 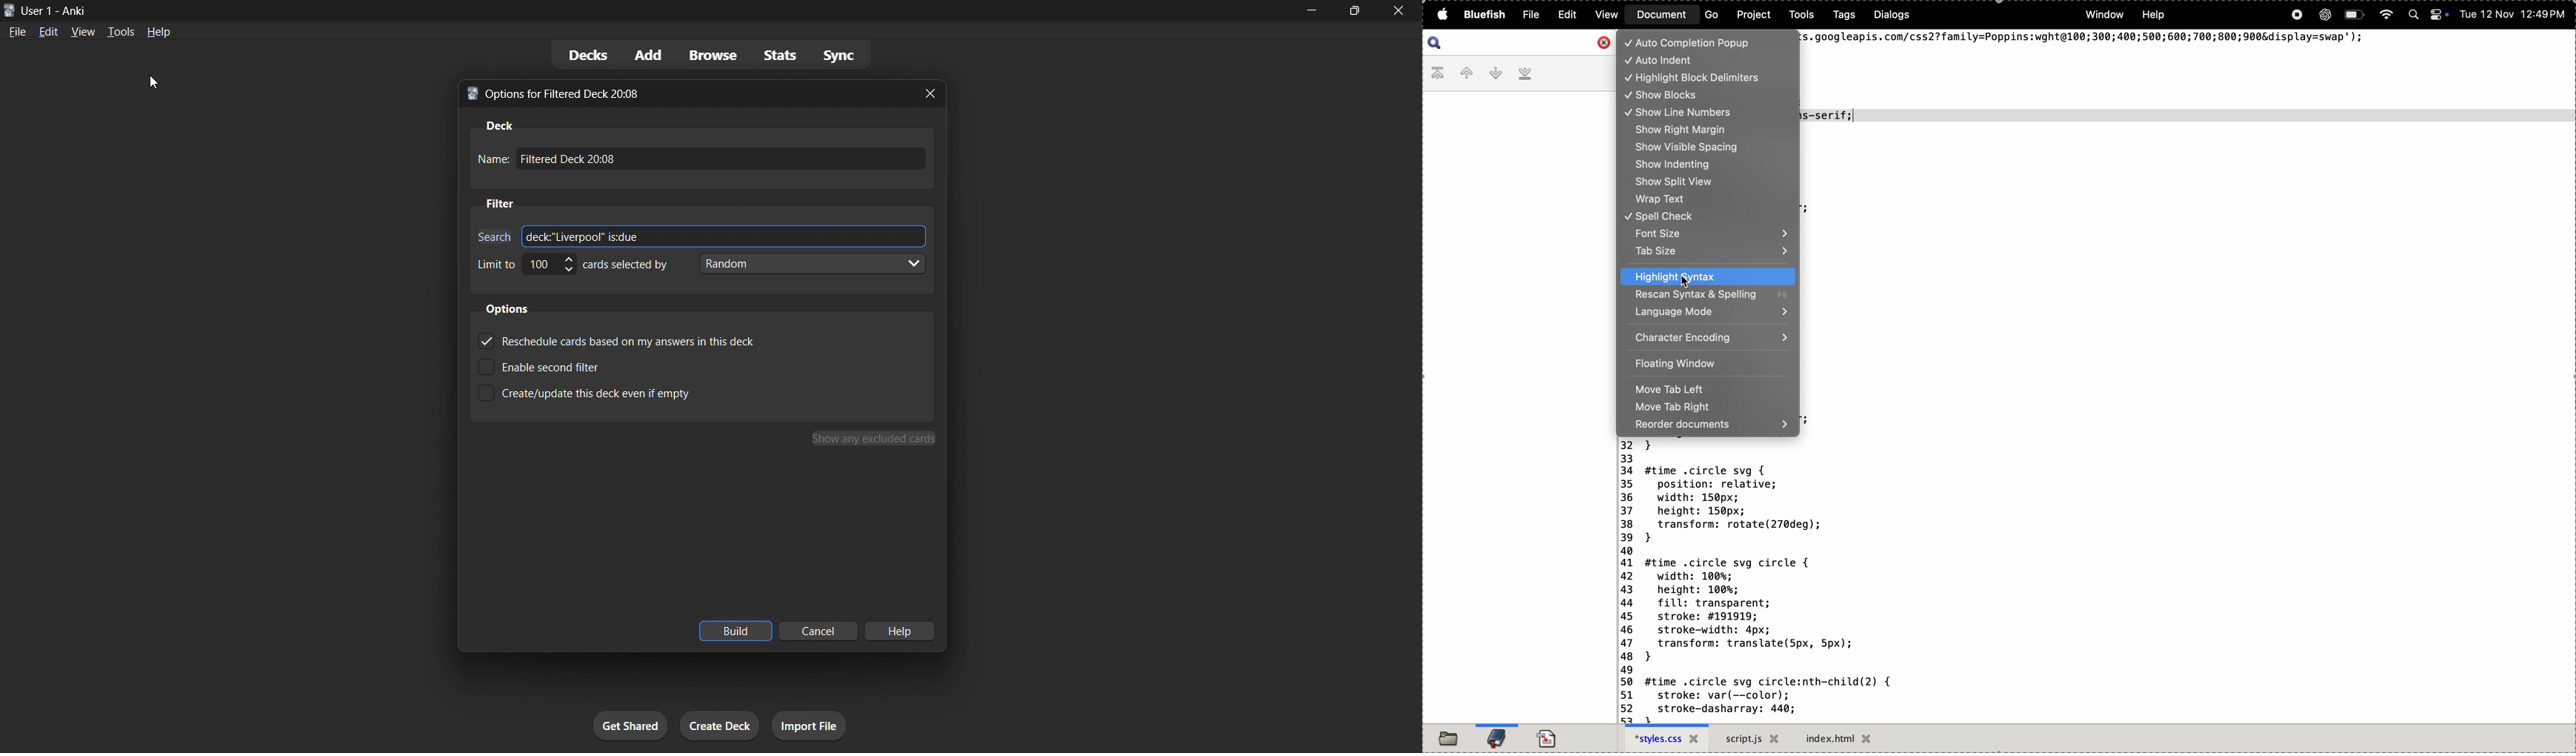 What do you see at coordinates (1848, 738) in the screenshot?
I see `index .html` at bounding box center [1848, 738].